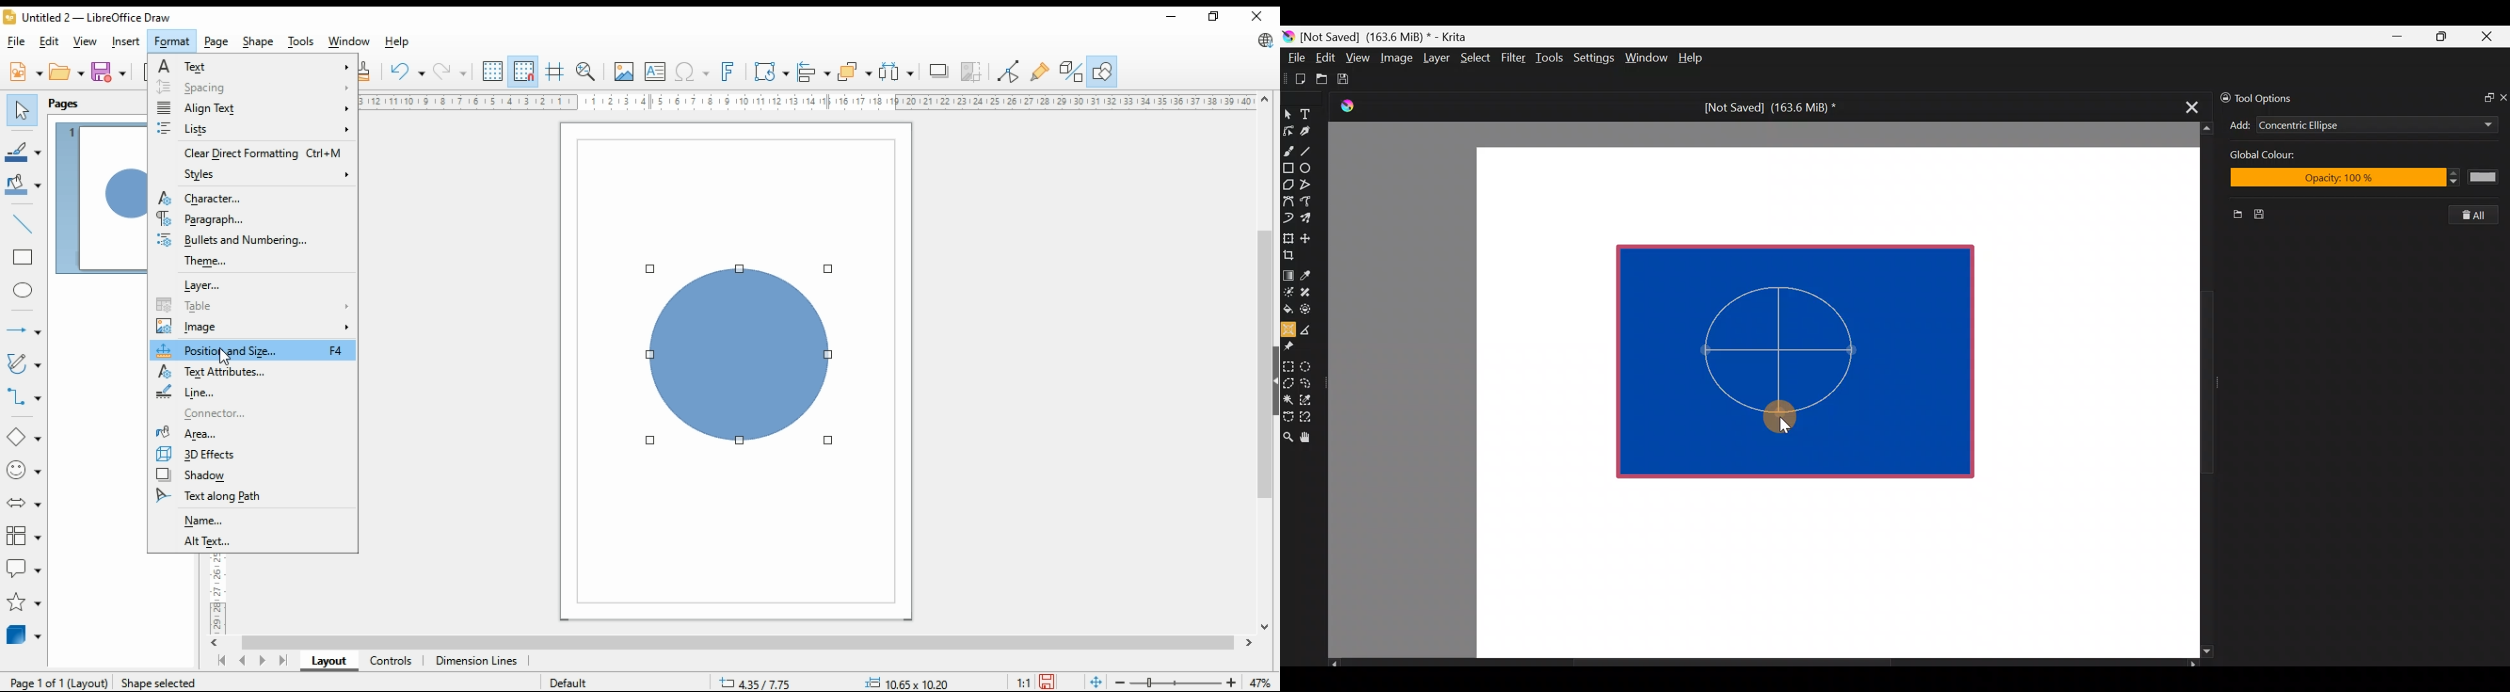 Image resolution: width=2520 pixels, height=700 pixels. What do you see at coordinates (328, 661) in the screenshot?
I see `layout` at bounding box center [328, 661].